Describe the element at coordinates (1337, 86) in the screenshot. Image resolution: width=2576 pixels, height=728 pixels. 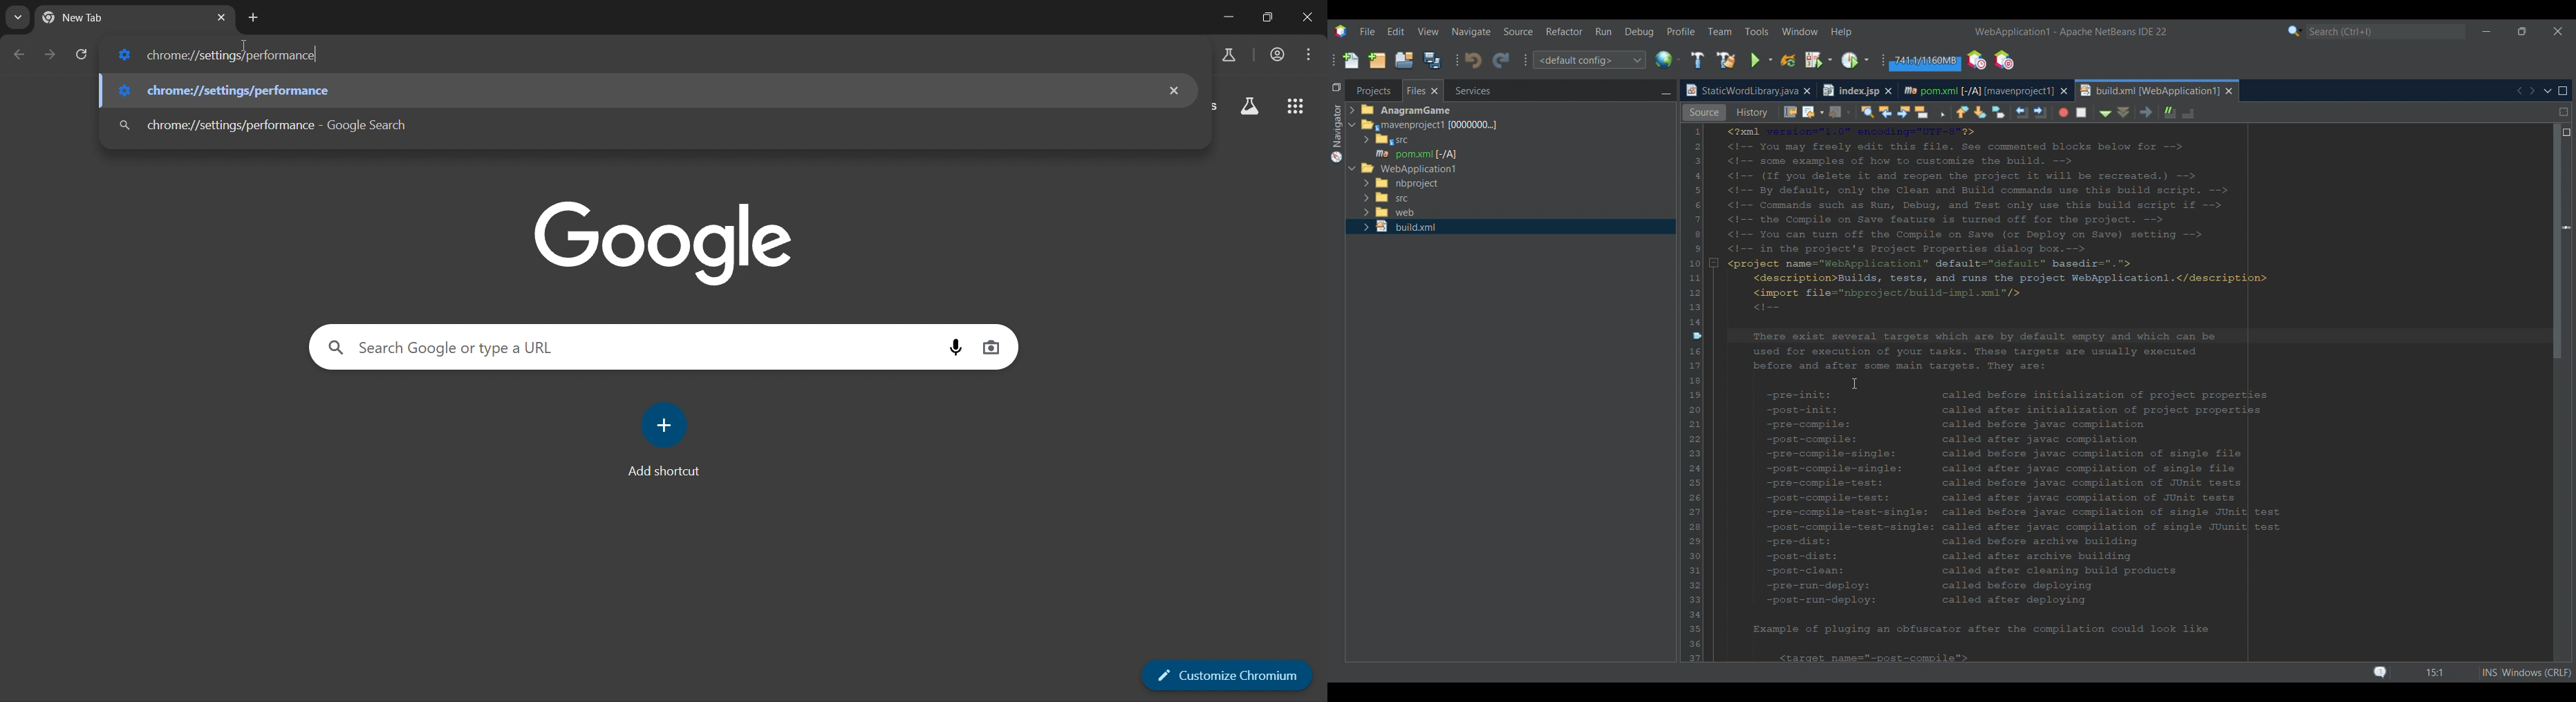
I see `Restore window group` at that location.